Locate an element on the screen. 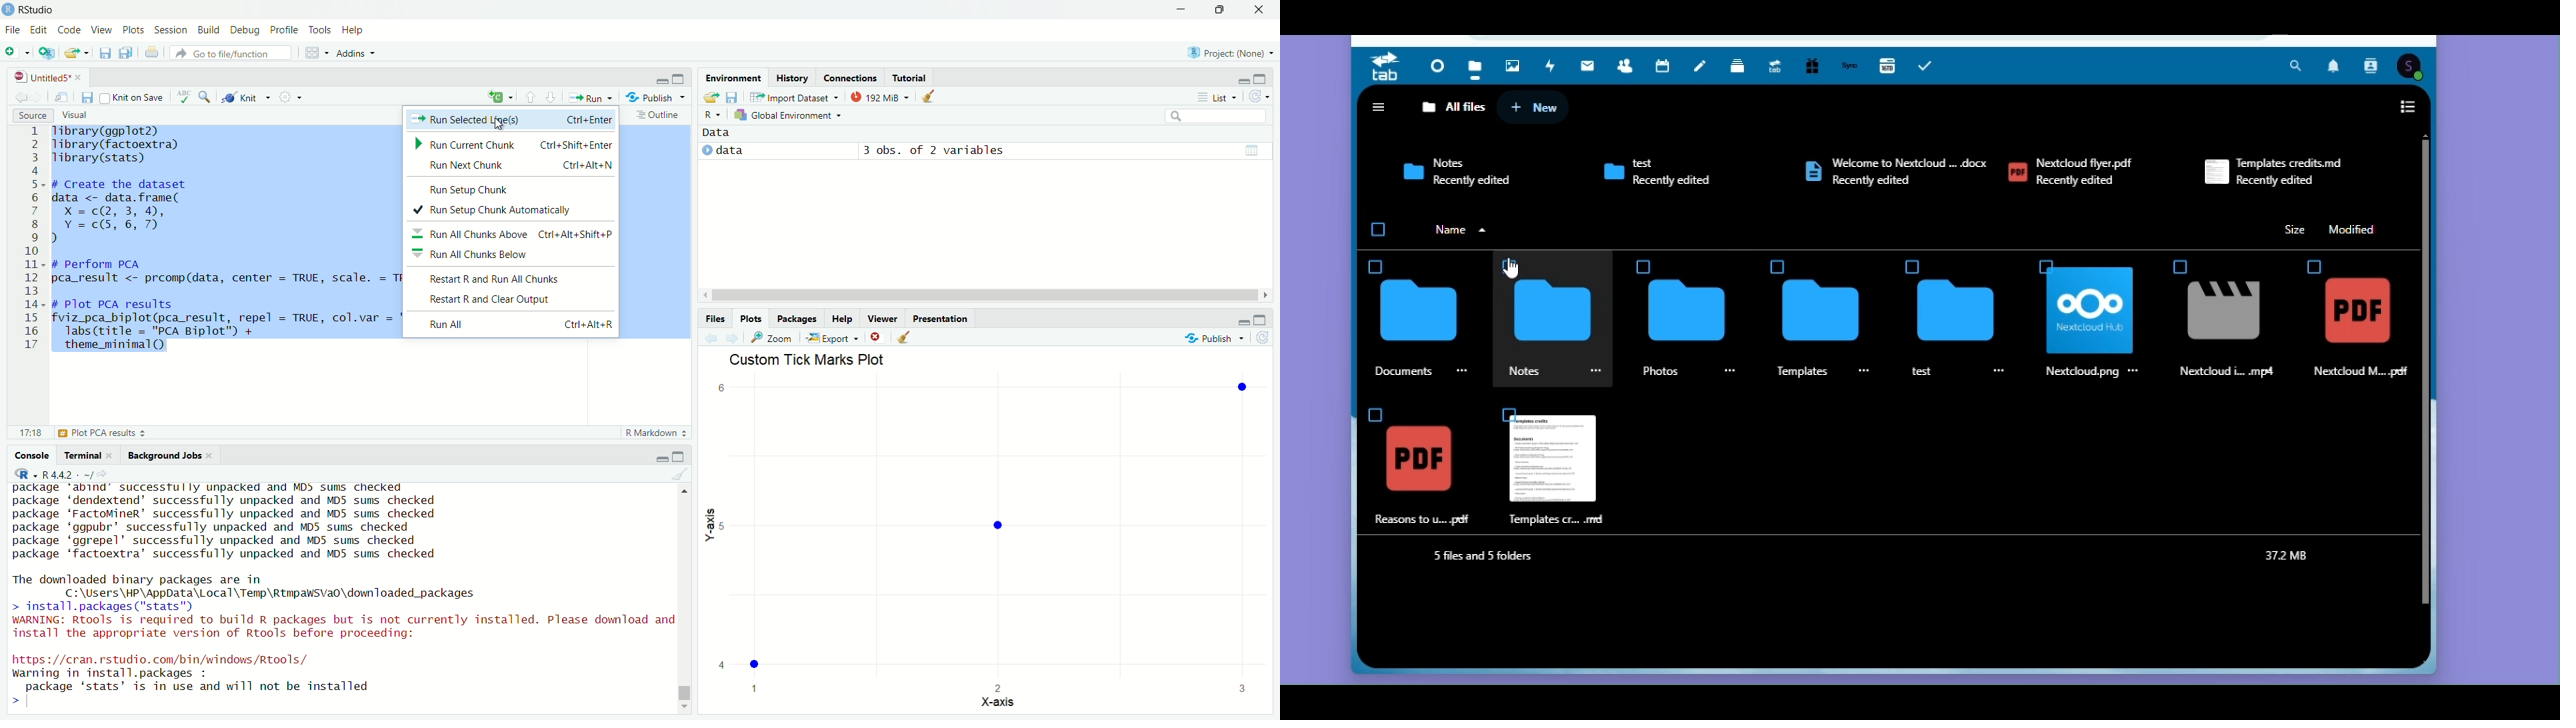 This screenshot has height=728, width=2576. show in new window is located at coordinates (63, 97).